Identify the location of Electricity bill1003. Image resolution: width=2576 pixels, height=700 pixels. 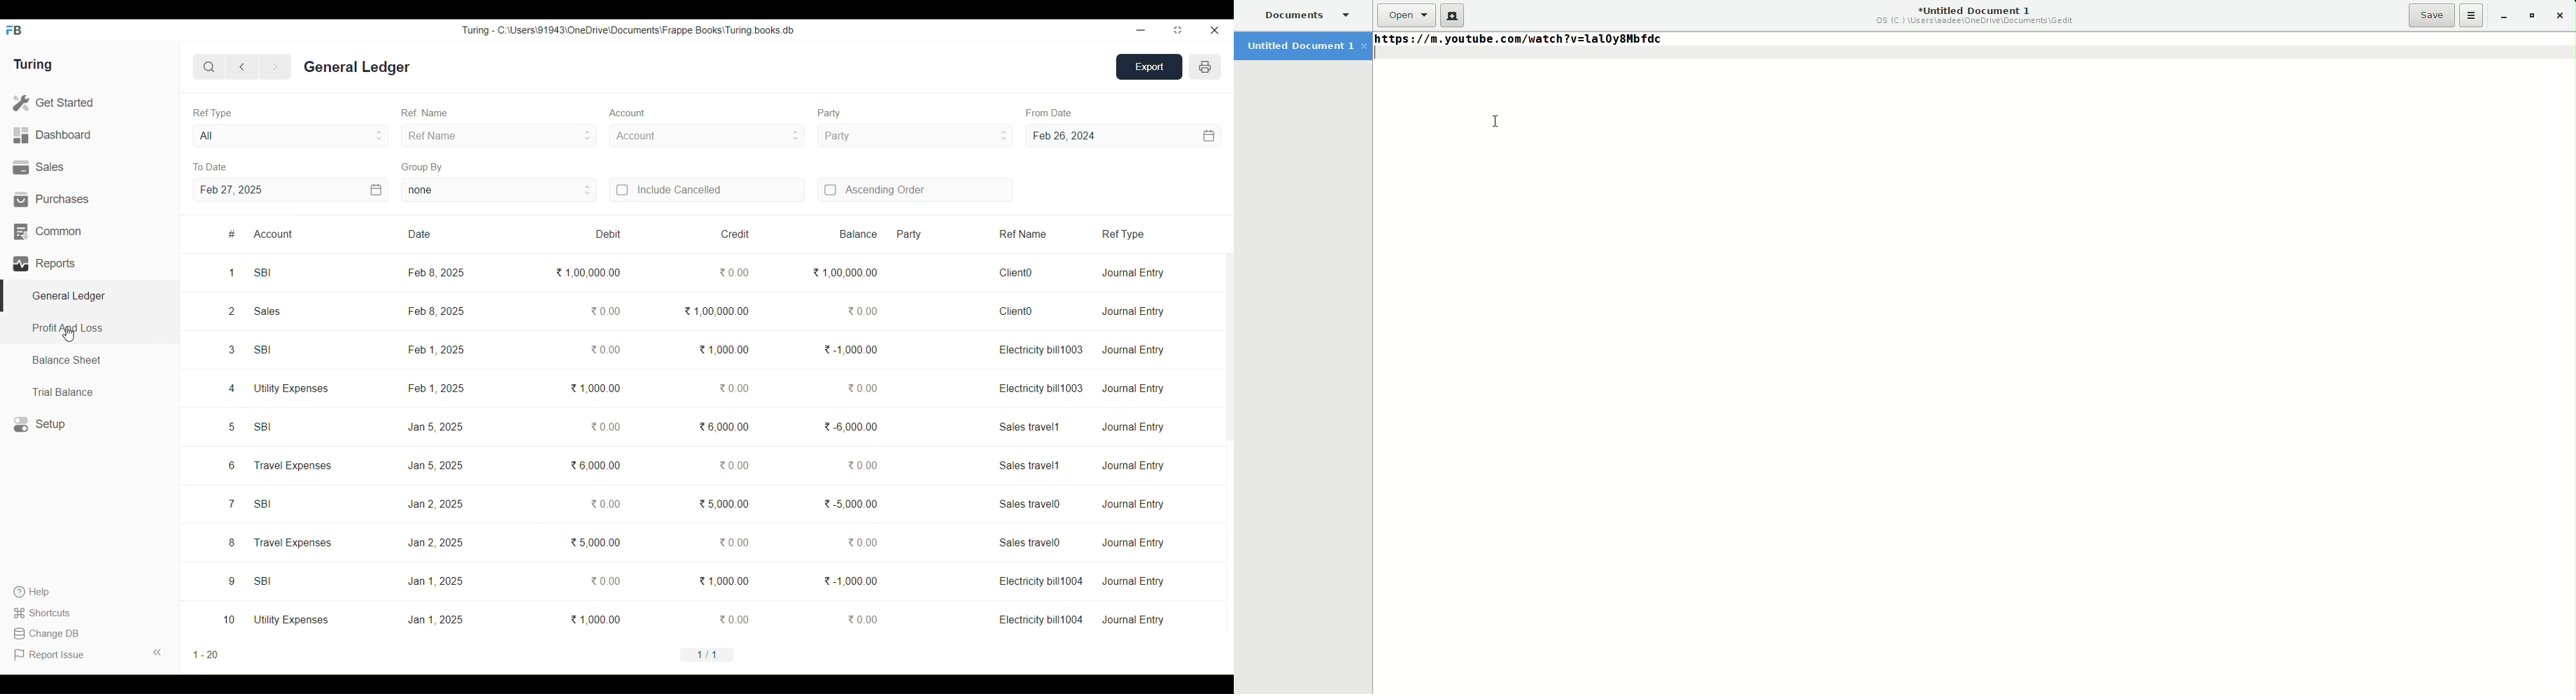
(1041, 350).